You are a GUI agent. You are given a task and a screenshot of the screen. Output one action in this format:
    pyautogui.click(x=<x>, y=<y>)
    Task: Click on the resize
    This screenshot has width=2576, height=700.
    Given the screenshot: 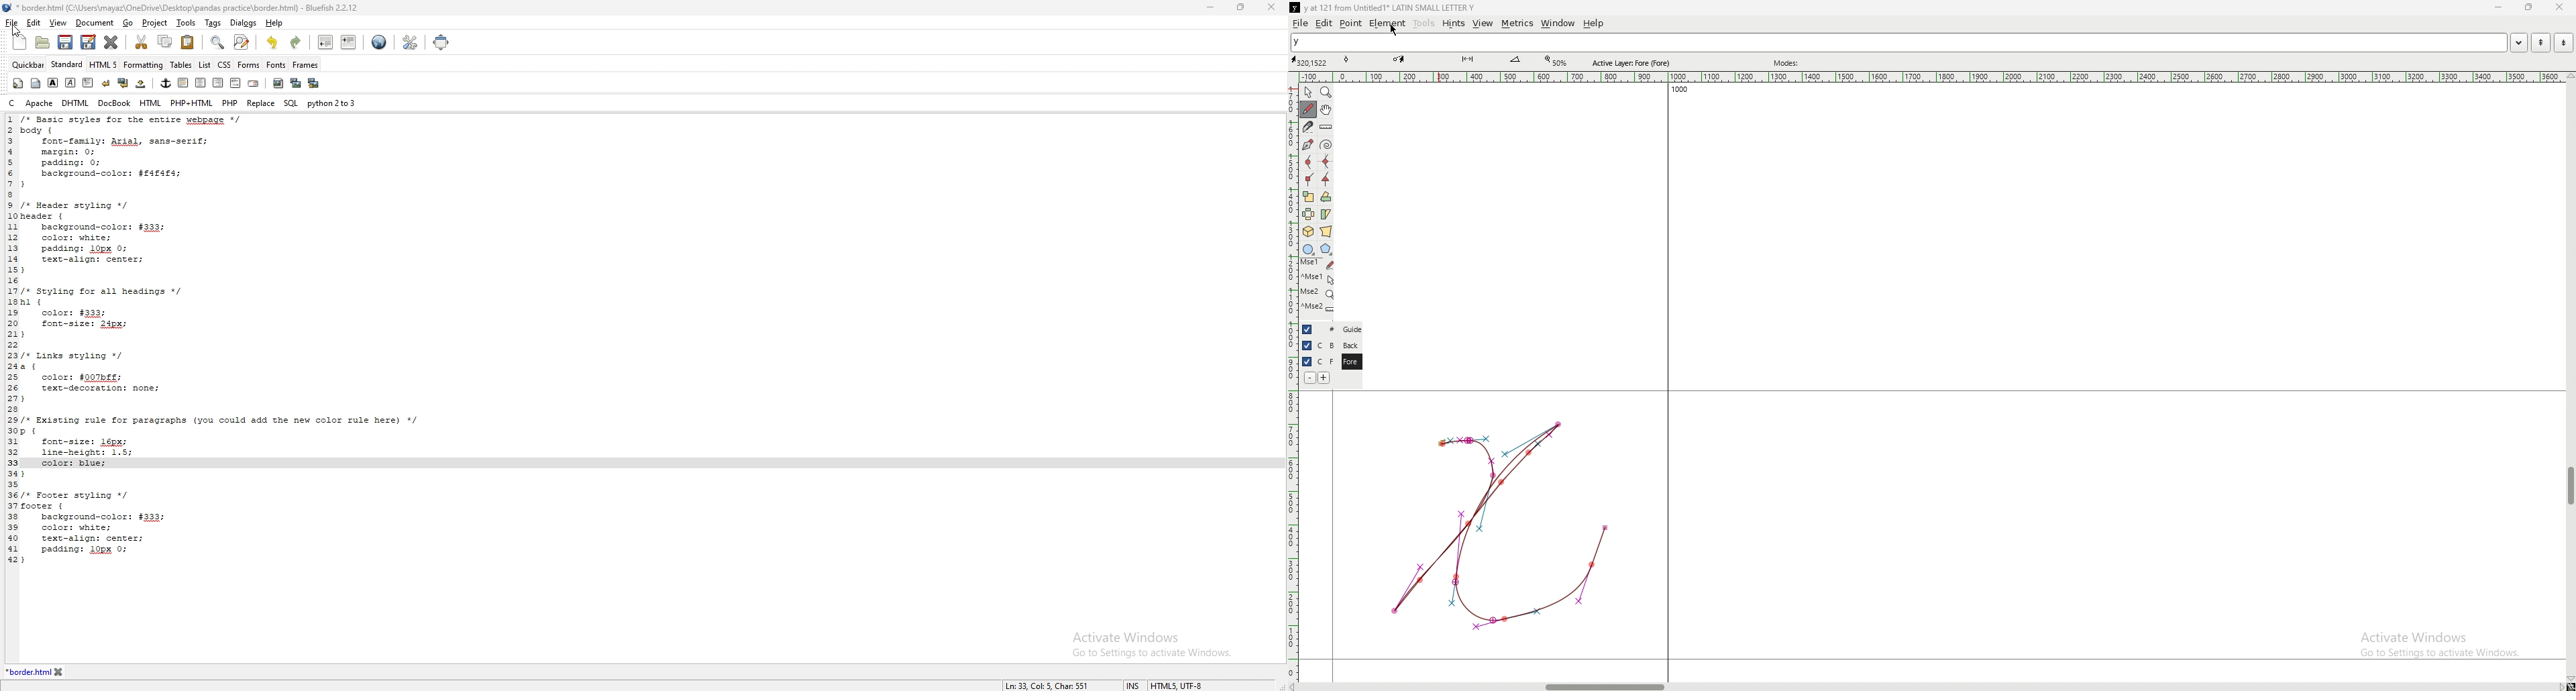 What is the action you would take?
    pyautogui.click(x=2528, y=7)
    